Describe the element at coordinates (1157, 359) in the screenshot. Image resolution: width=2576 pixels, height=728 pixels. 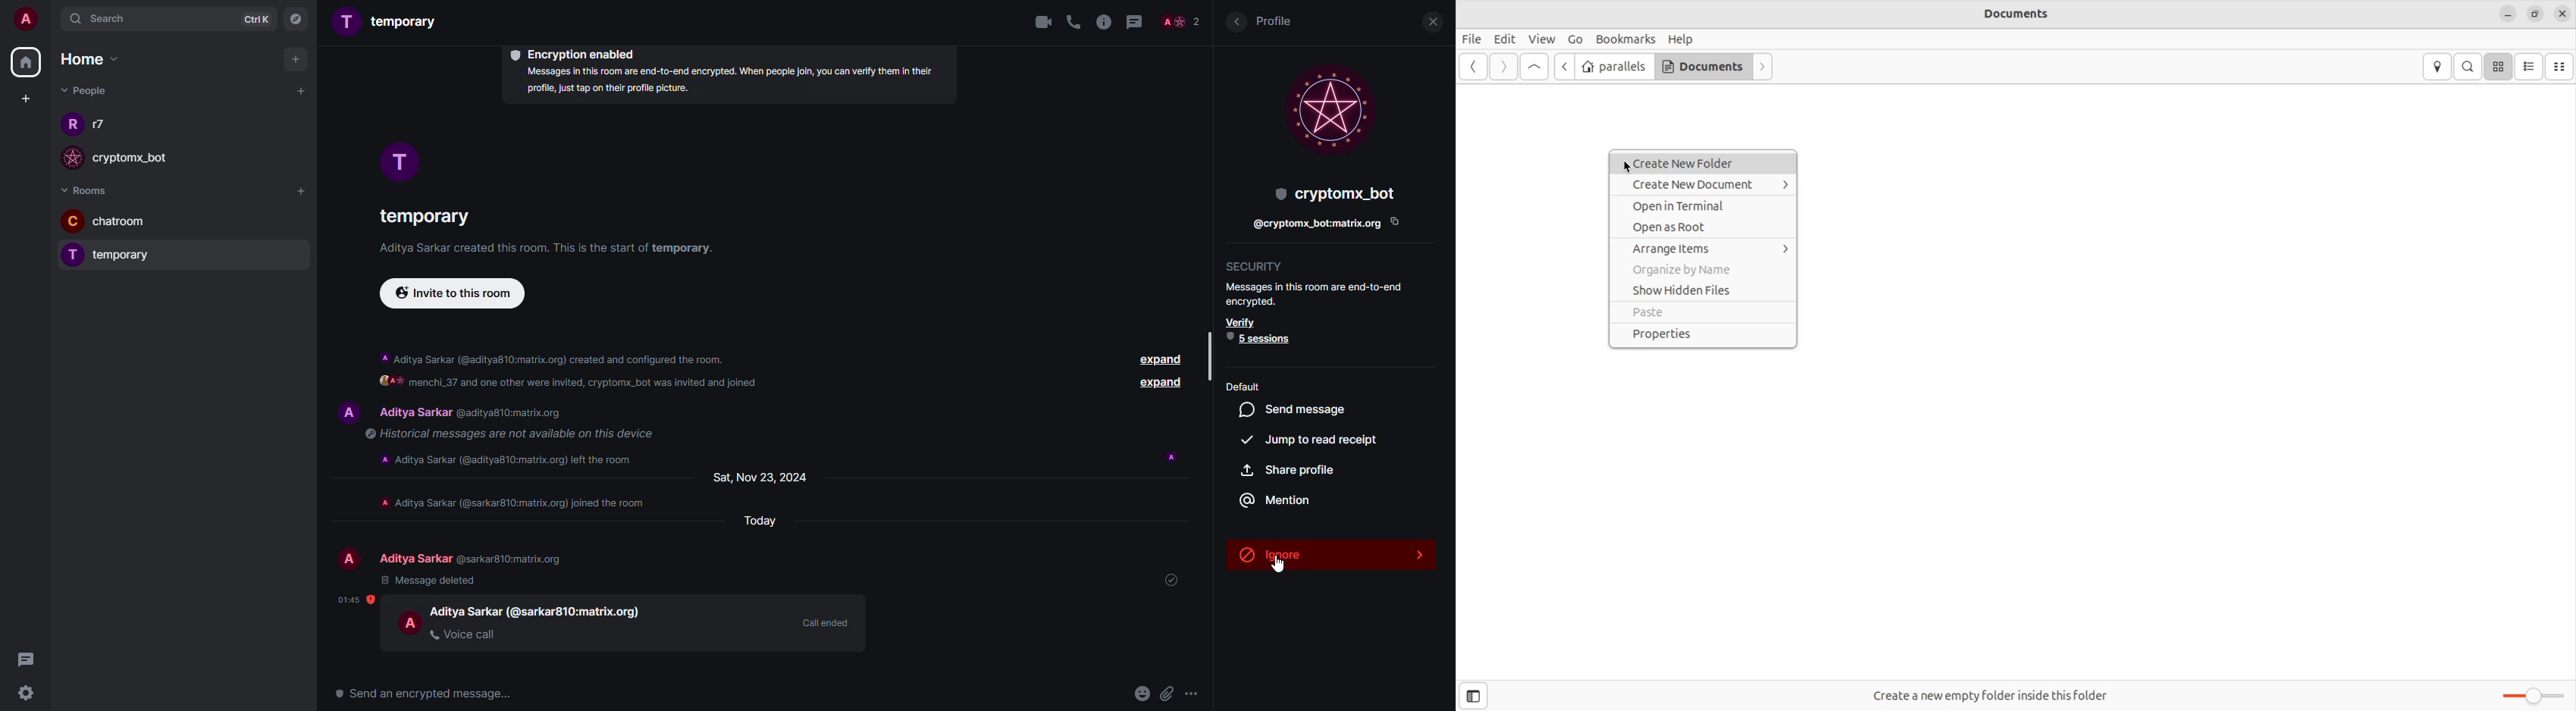
I see `expand` at that location.